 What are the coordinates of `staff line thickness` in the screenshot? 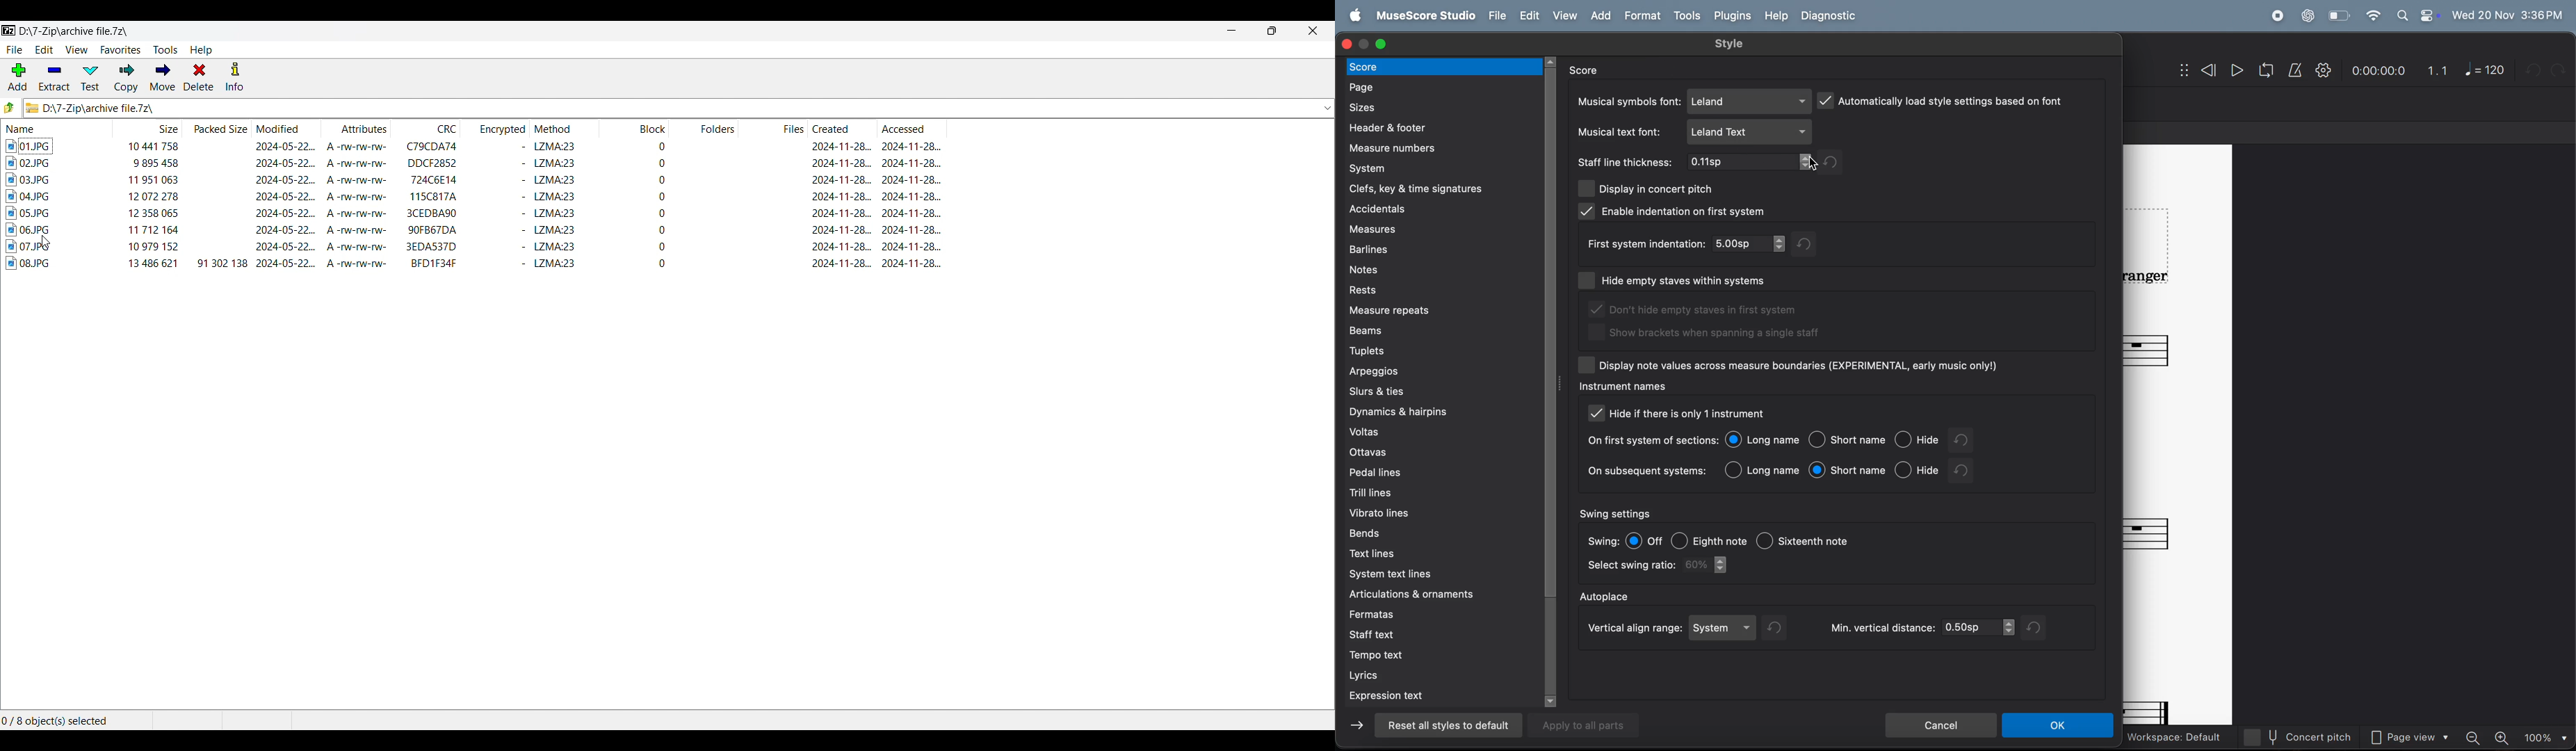 It's located at (1626, 163).